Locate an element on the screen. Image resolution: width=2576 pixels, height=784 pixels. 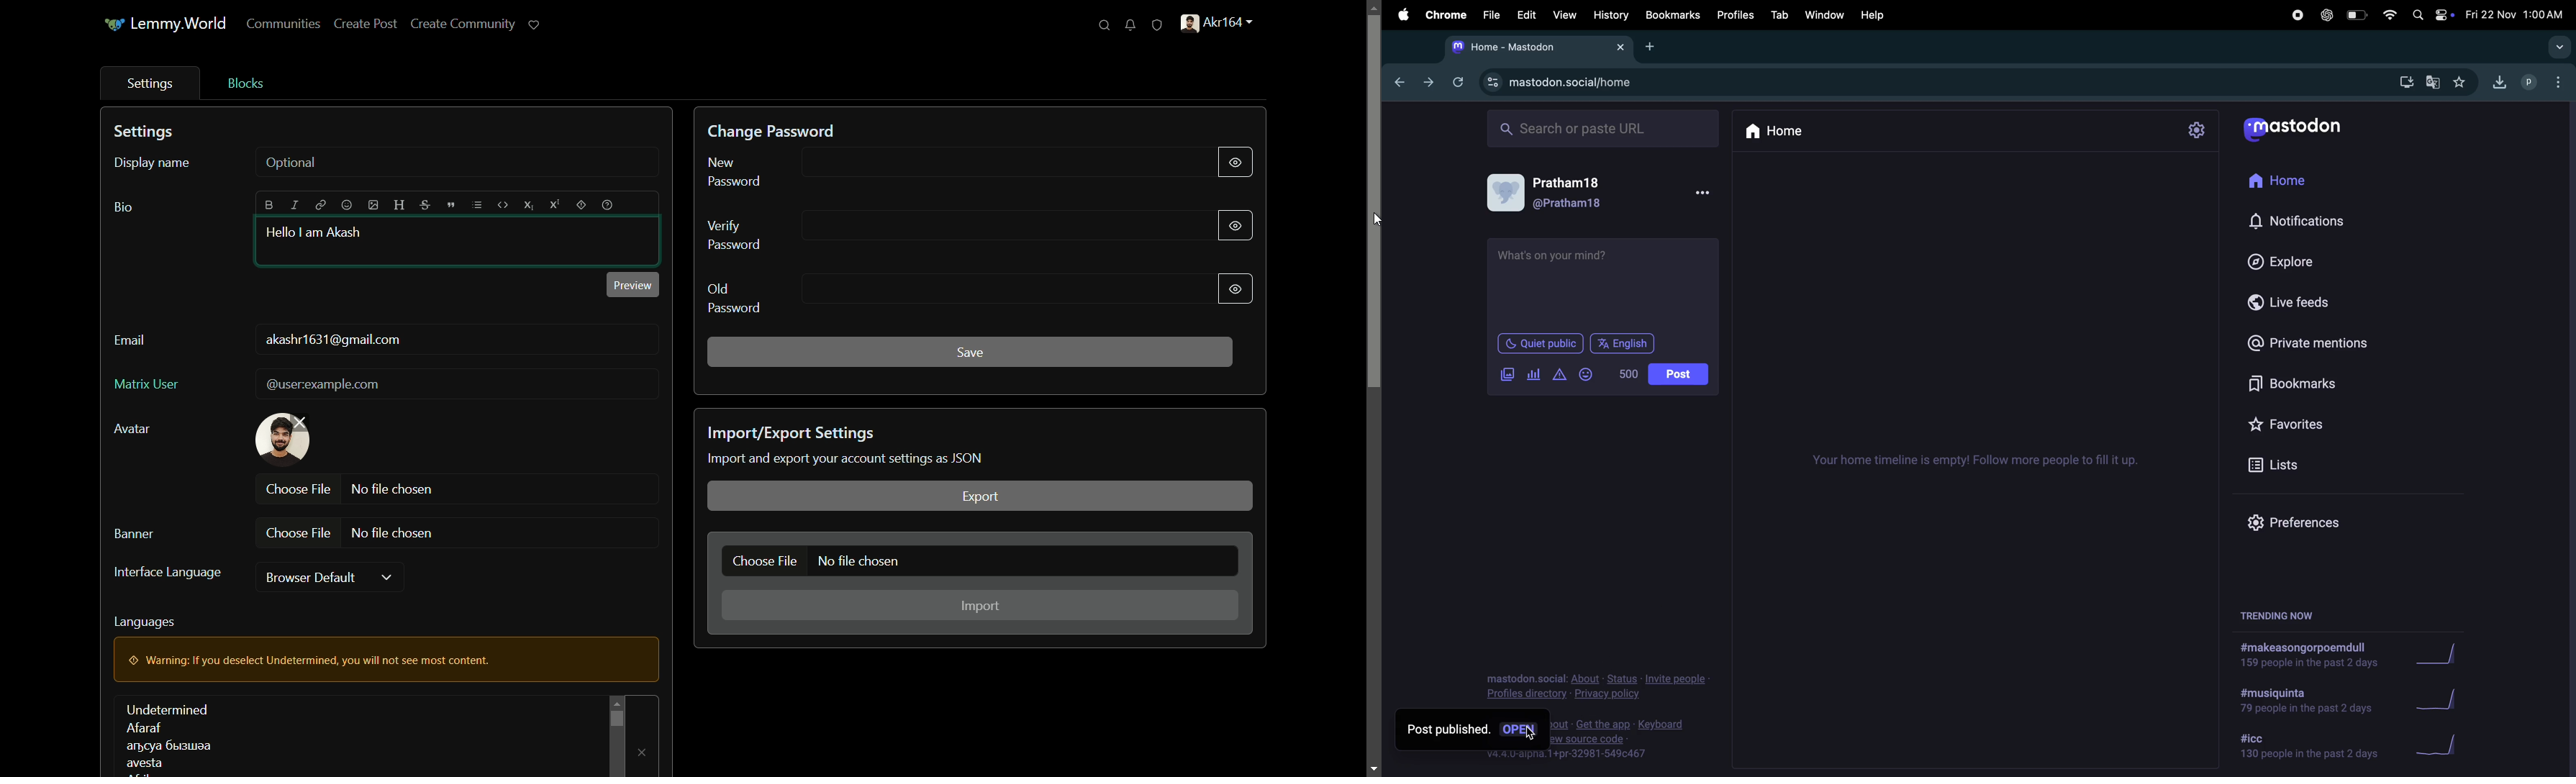
import/export settings is located at coordinates (791, 434).